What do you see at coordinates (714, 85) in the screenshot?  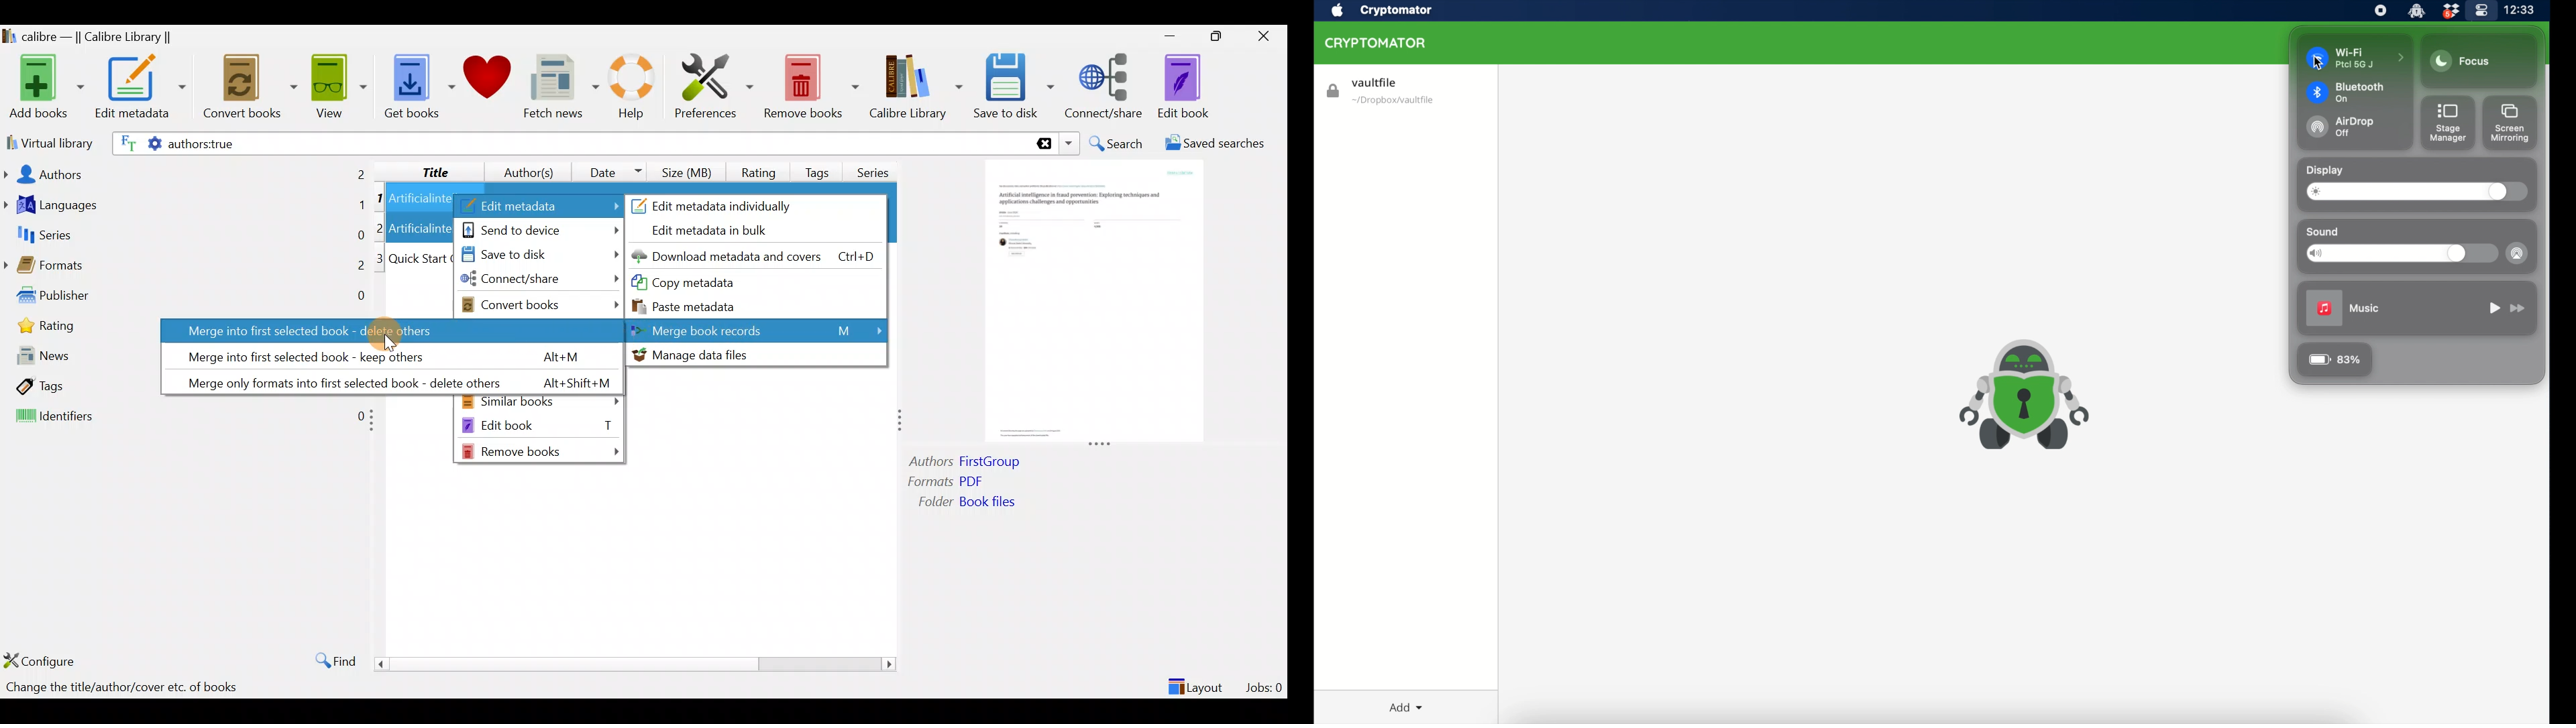 I see `Preferences` at bounding box center [714, 85].